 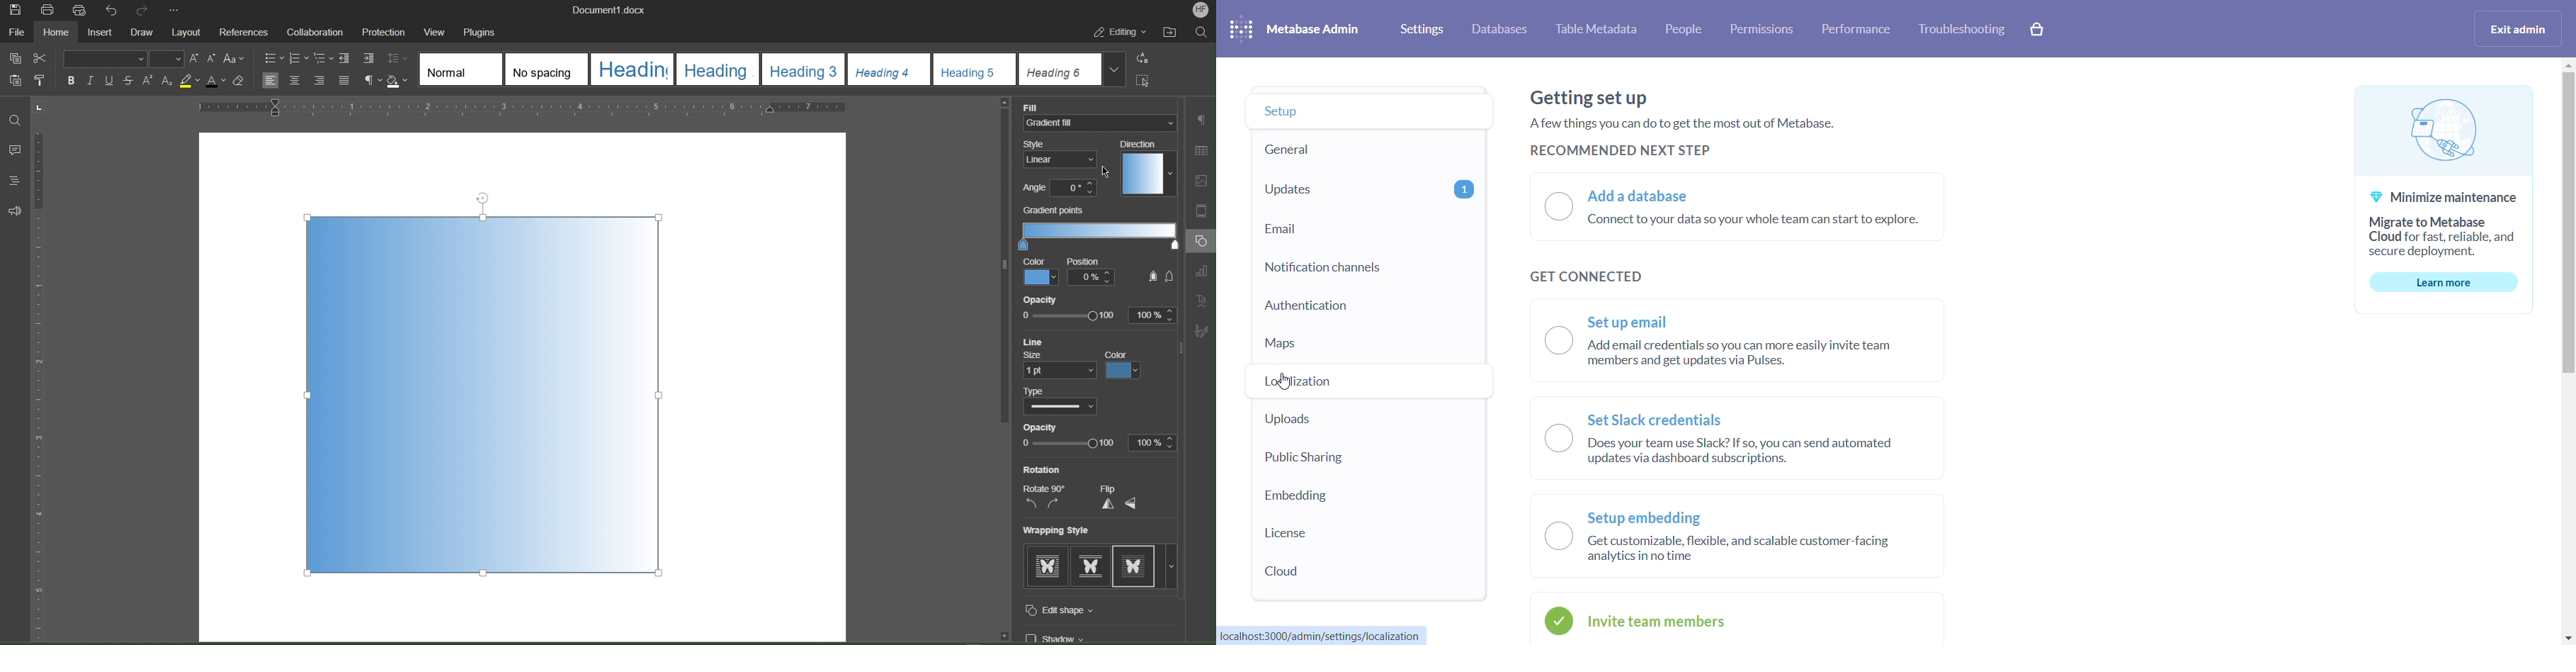 What do you see at coordinates (546, 69) in the screenshot?
I see `No spacing` at bounding box center [546, 69].